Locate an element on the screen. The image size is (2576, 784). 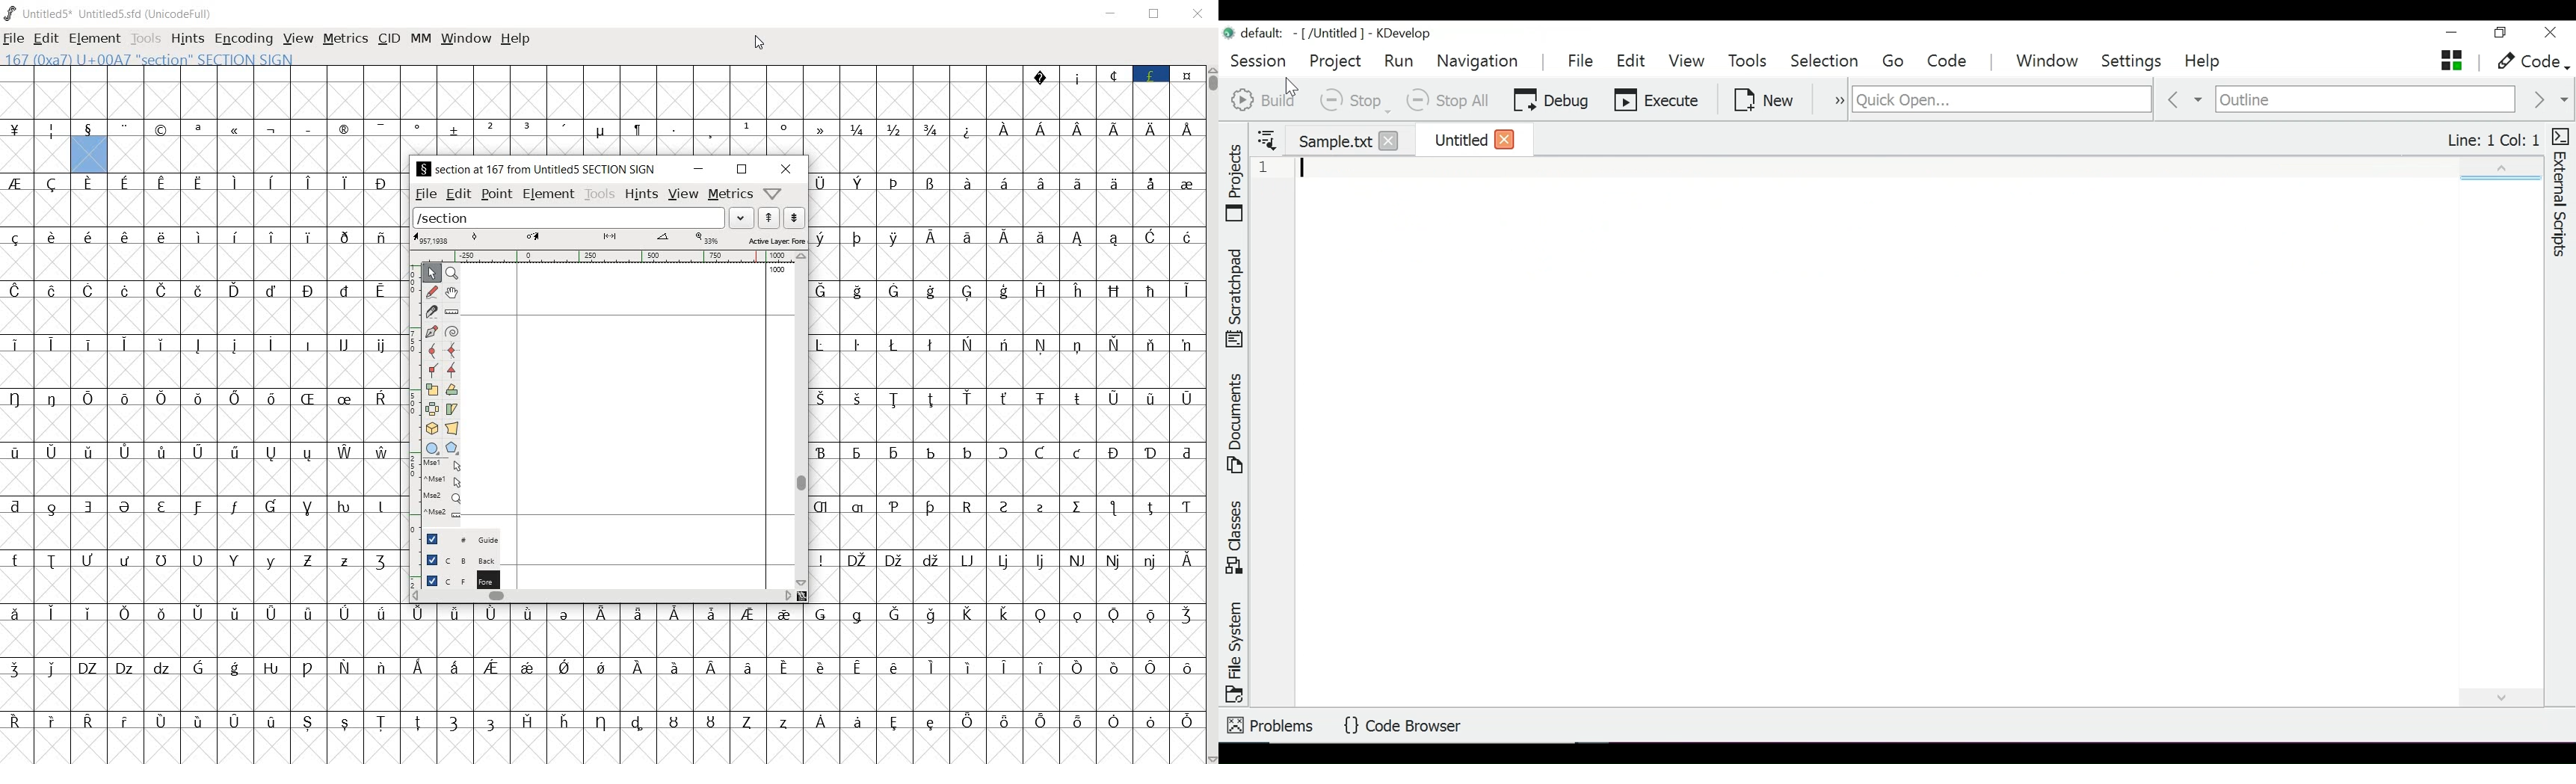
special letters is located at coordinates (201, 452).